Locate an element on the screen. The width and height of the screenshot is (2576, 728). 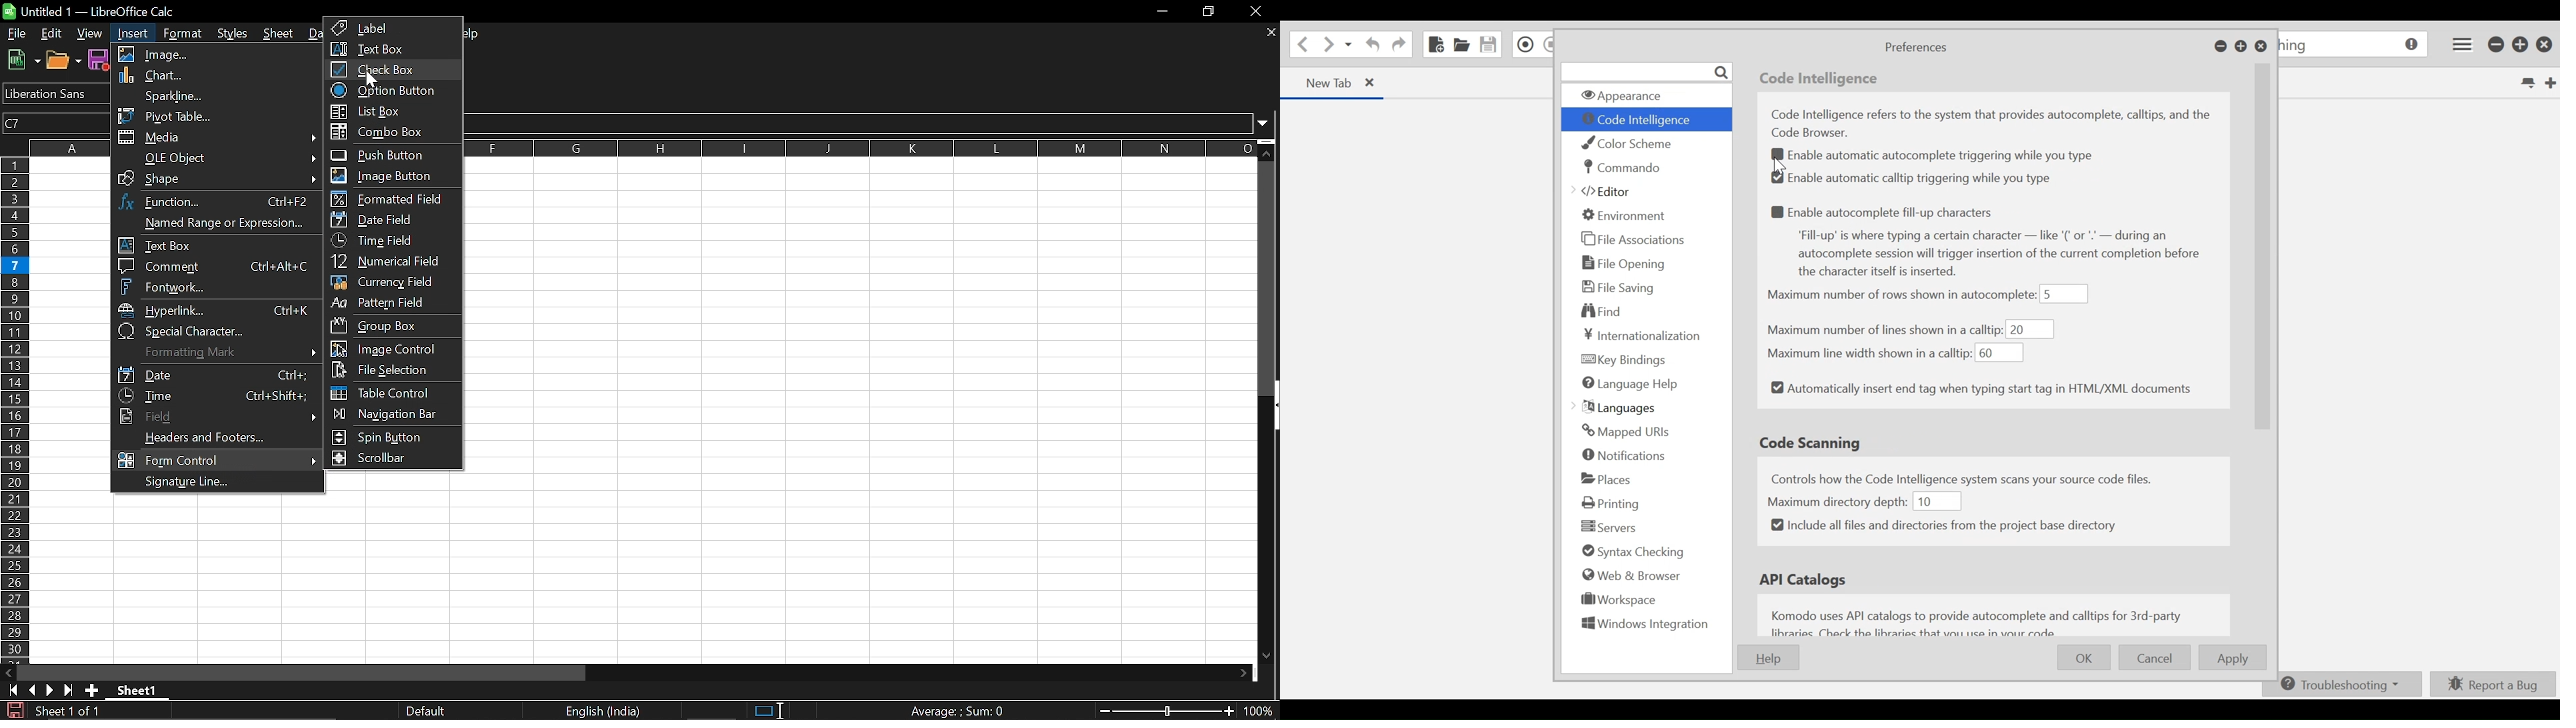
Scrollbar is located at coordinates (386, 459).